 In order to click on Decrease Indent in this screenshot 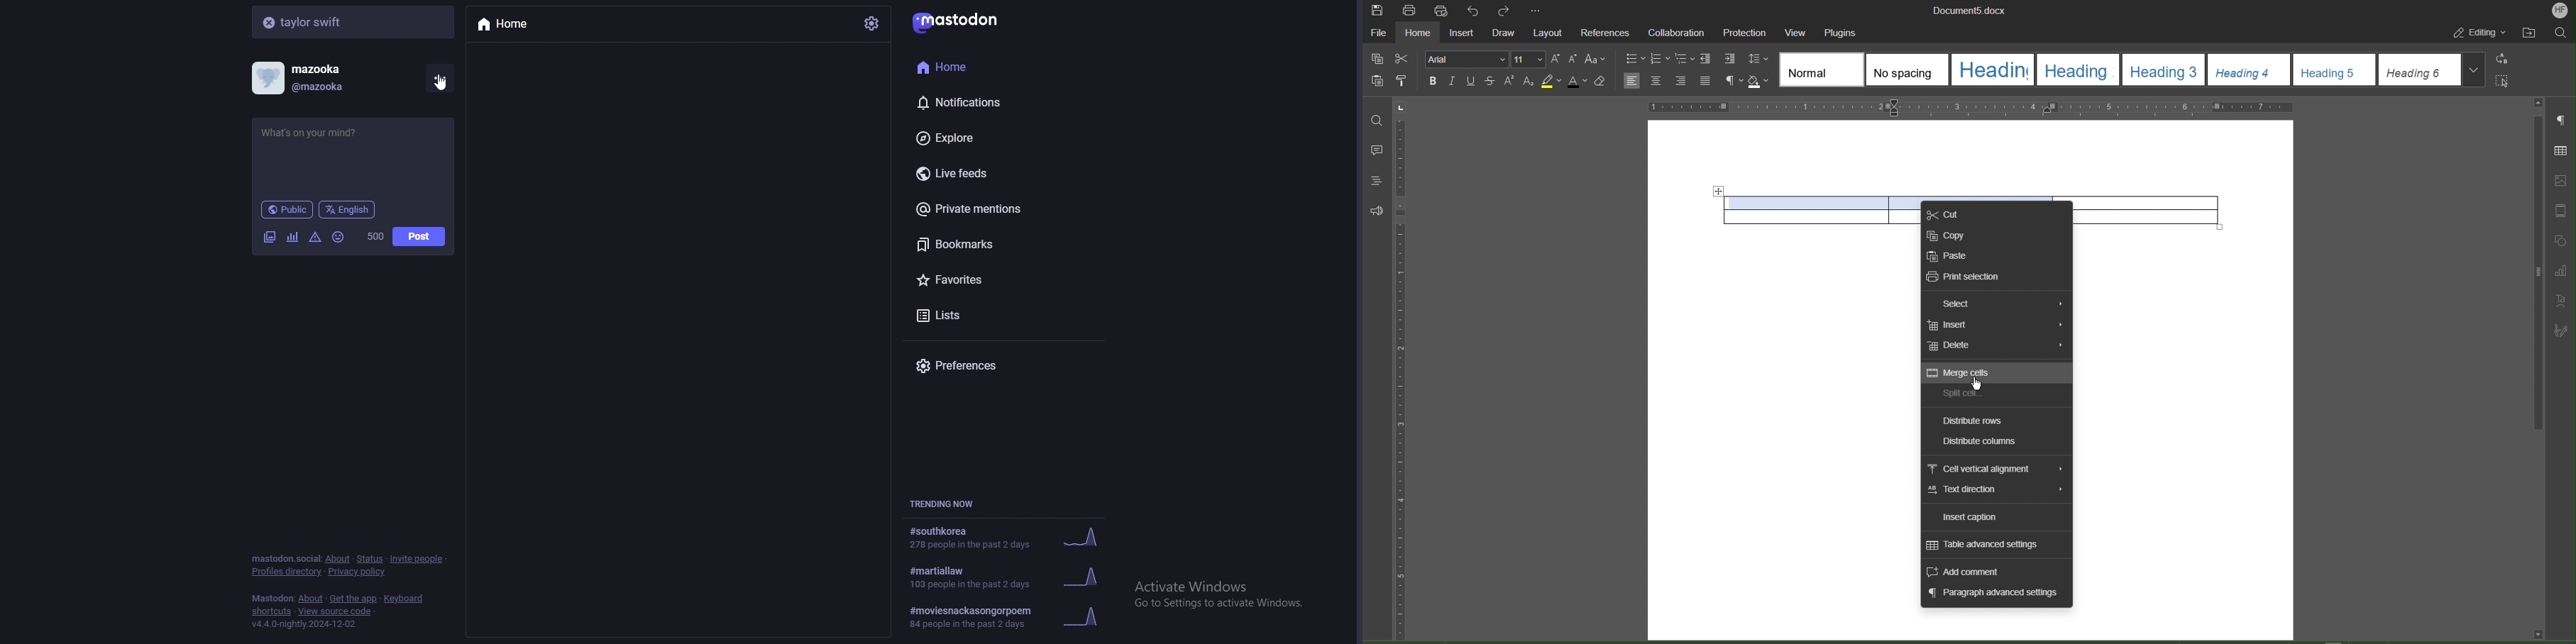, I will do `click(1708, 59)`.